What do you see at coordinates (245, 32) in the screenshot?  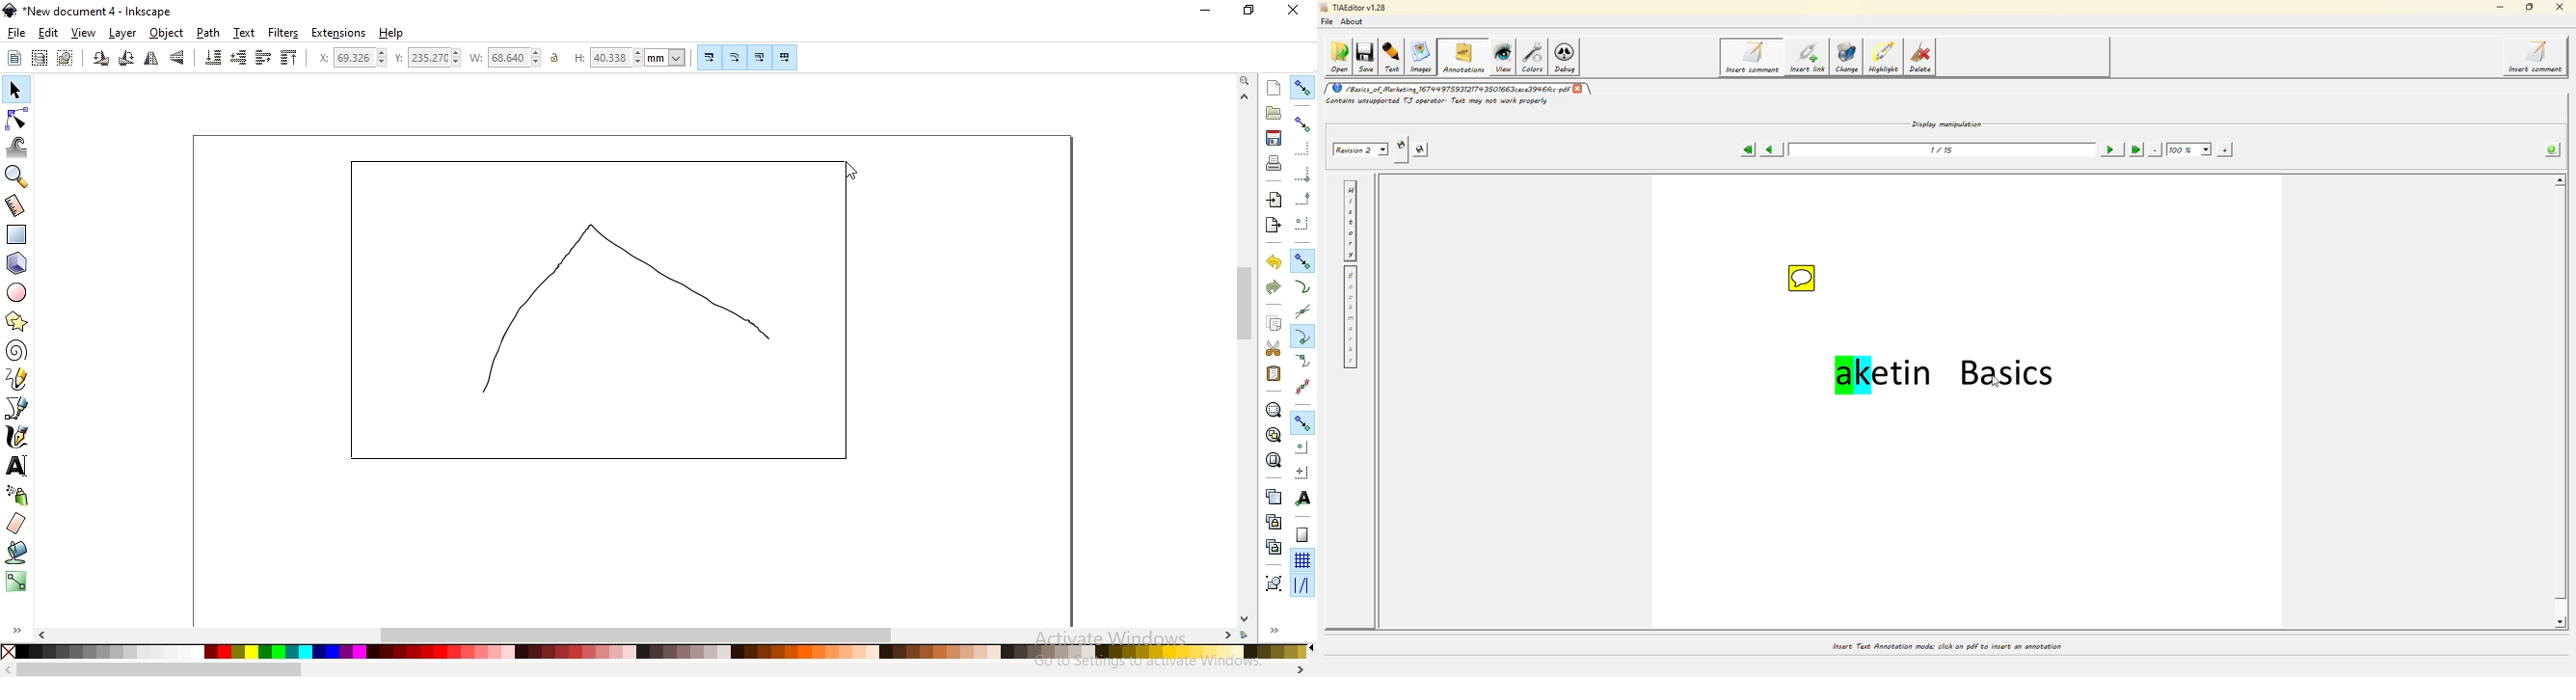 I see `text` at bounding box center [245, 32].